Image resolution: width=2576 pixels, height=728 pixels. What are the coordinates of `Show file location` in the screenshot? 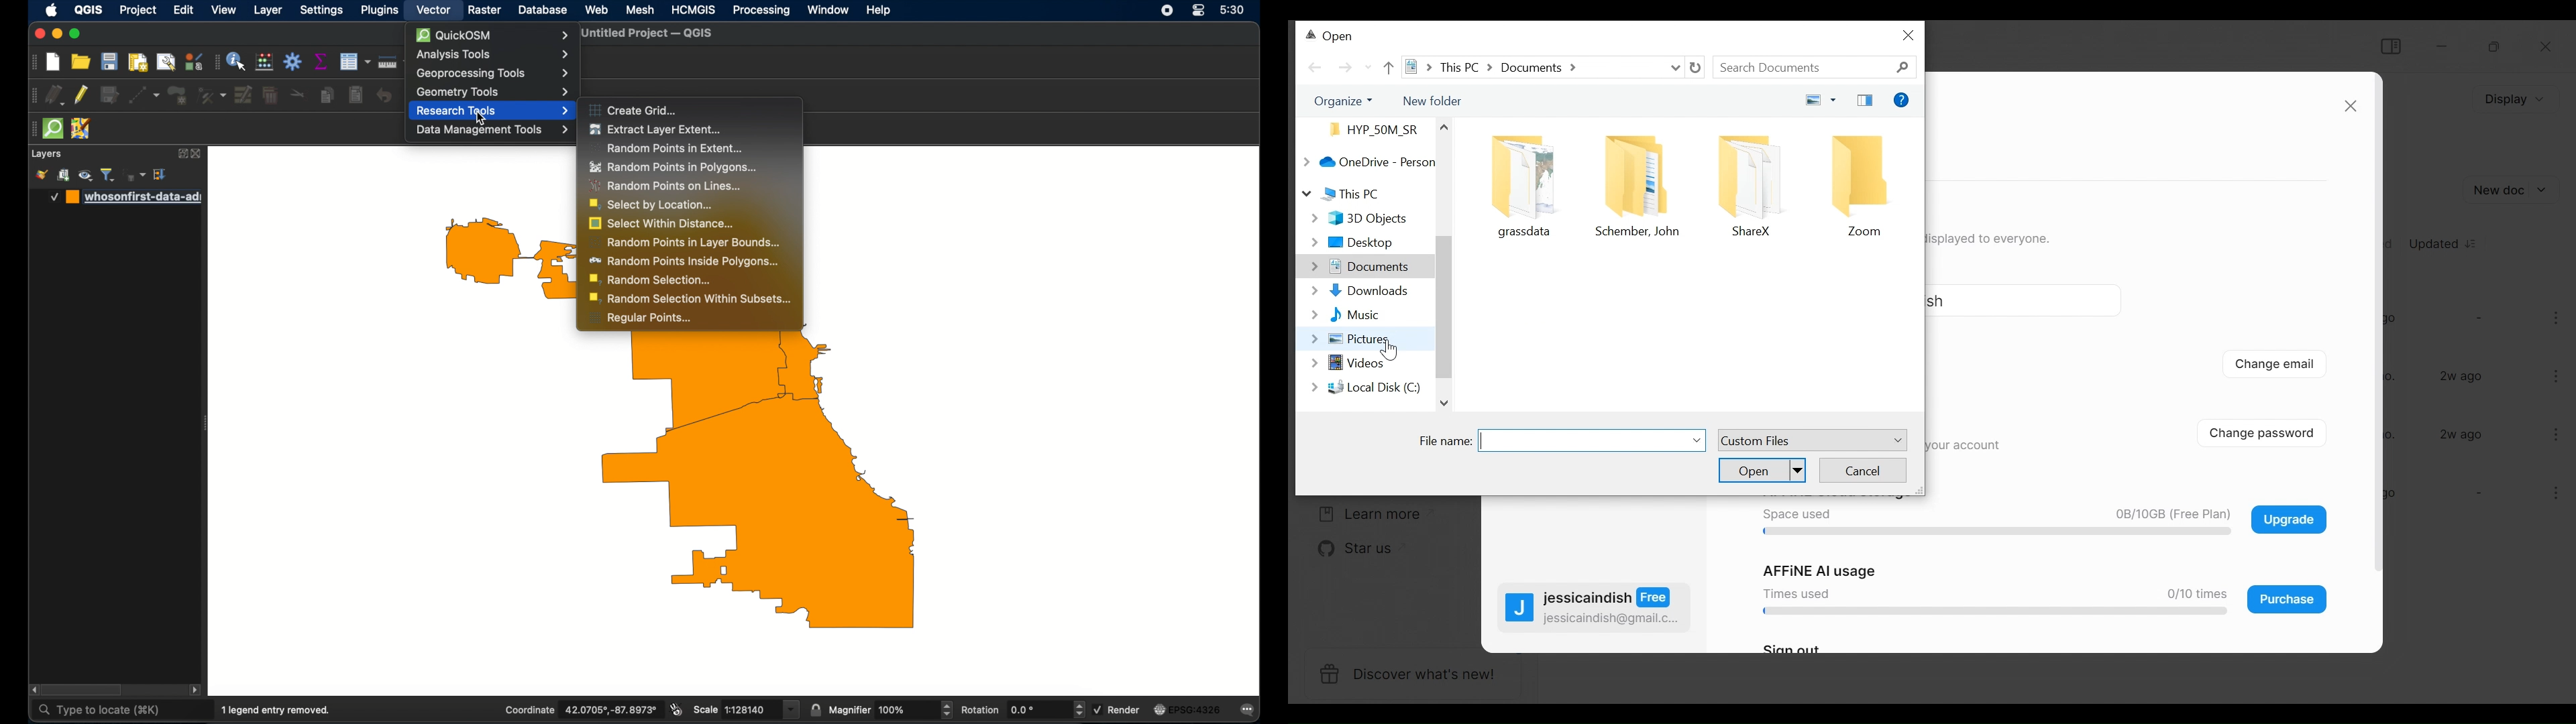 It's located at (1539, 66).